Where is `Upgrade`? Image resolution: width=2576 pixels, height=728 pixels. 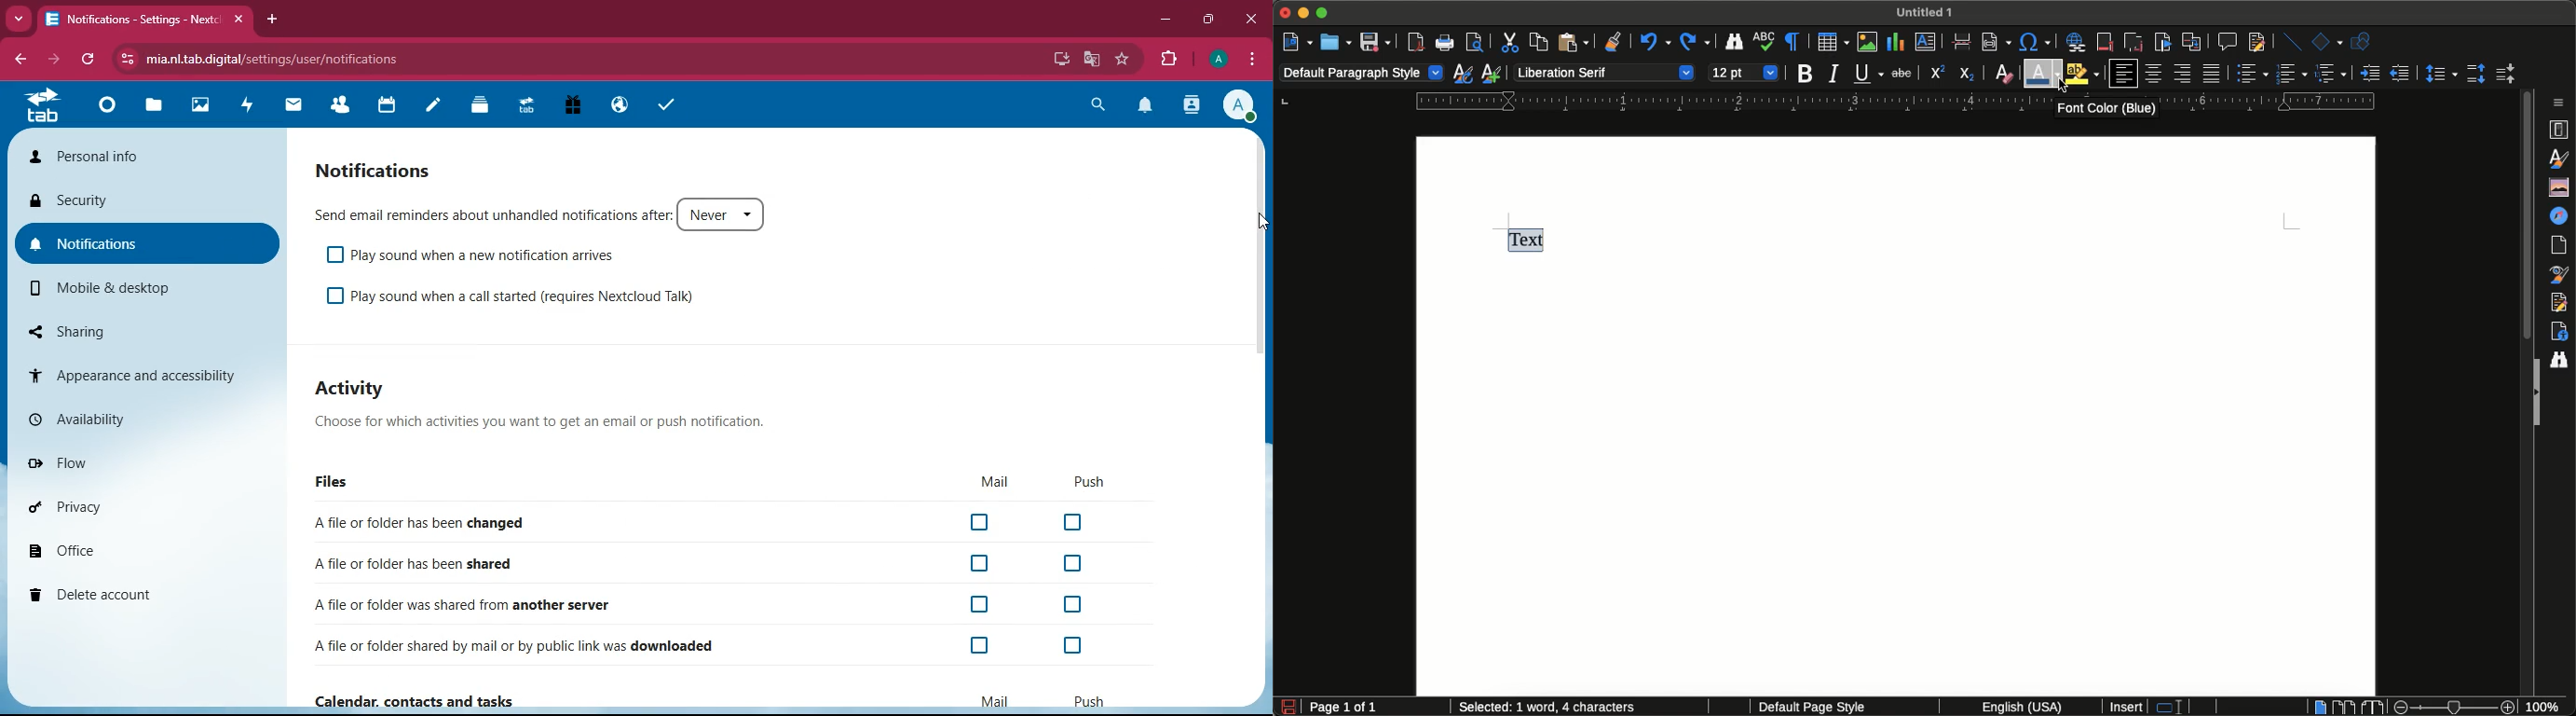 Upgrade is located at coordinates (527, 107).